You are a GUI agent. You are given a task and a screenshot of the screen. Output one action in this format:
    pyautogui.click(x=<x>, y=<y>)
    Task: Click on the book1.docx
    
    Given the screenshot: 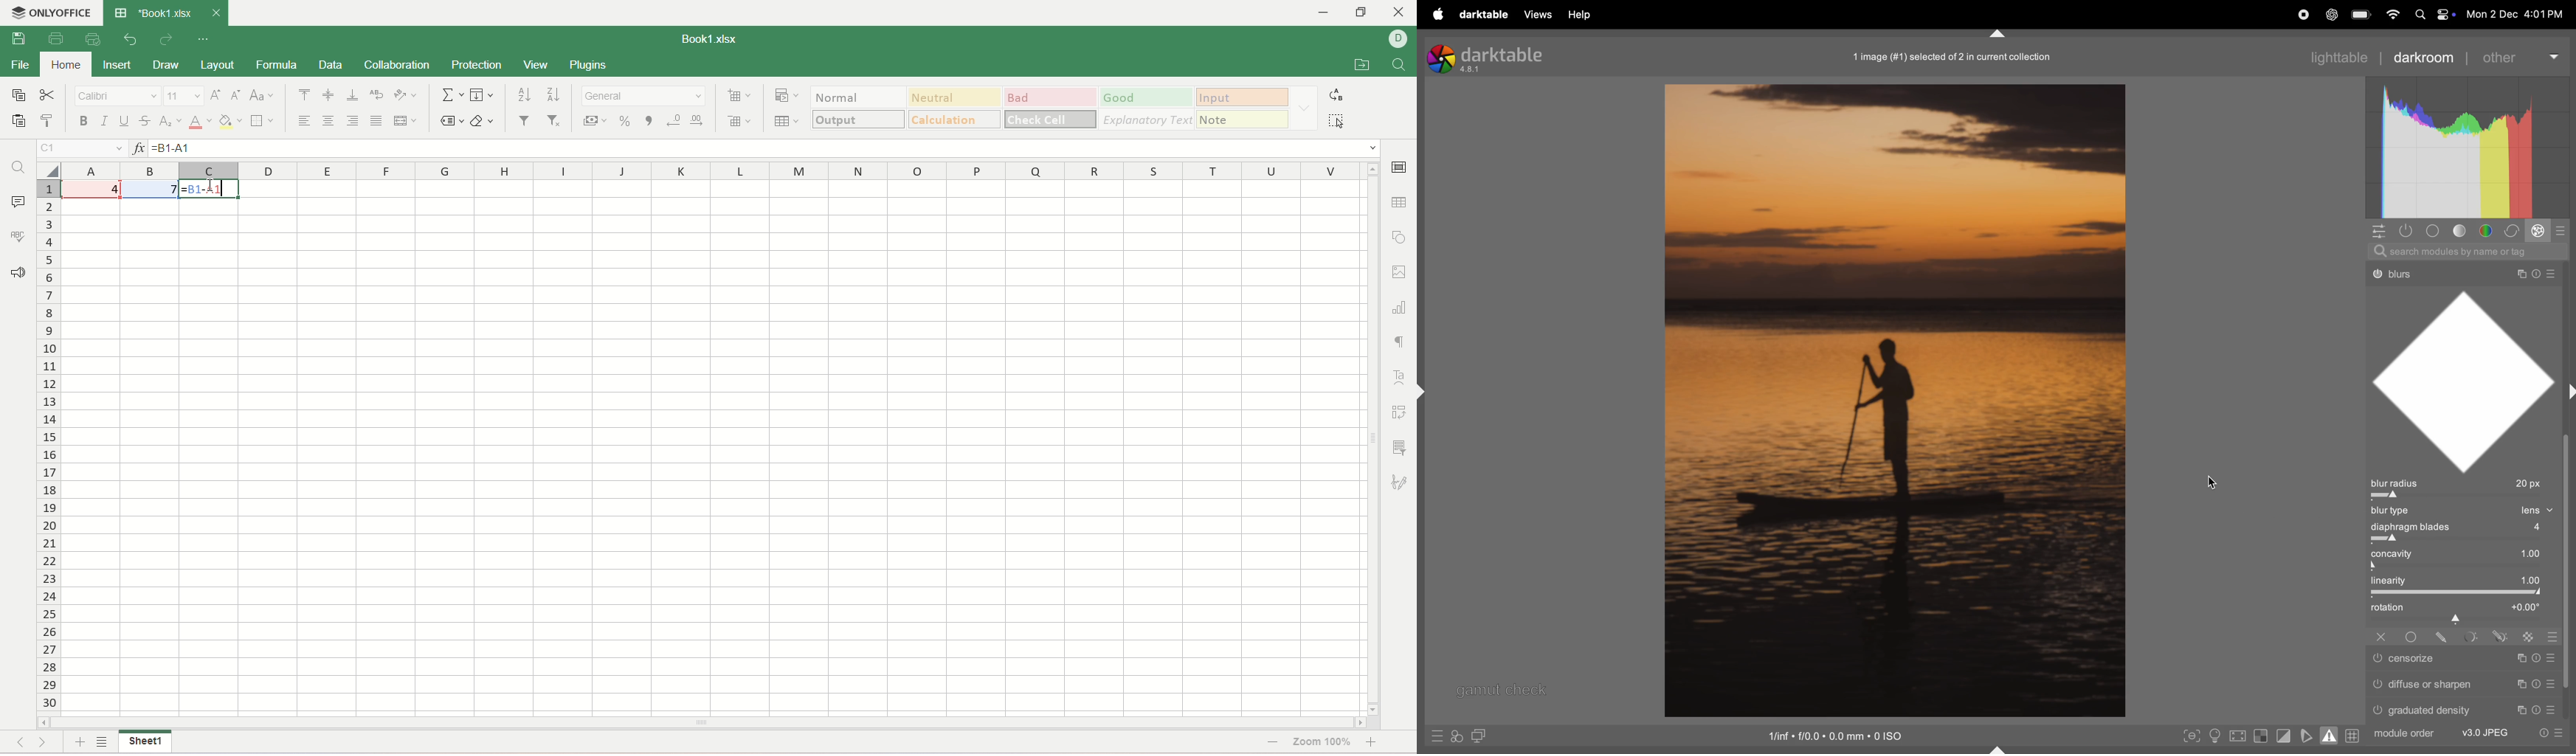 What is the action you would take?
    pyautogui.click(x=712, y=39)
    